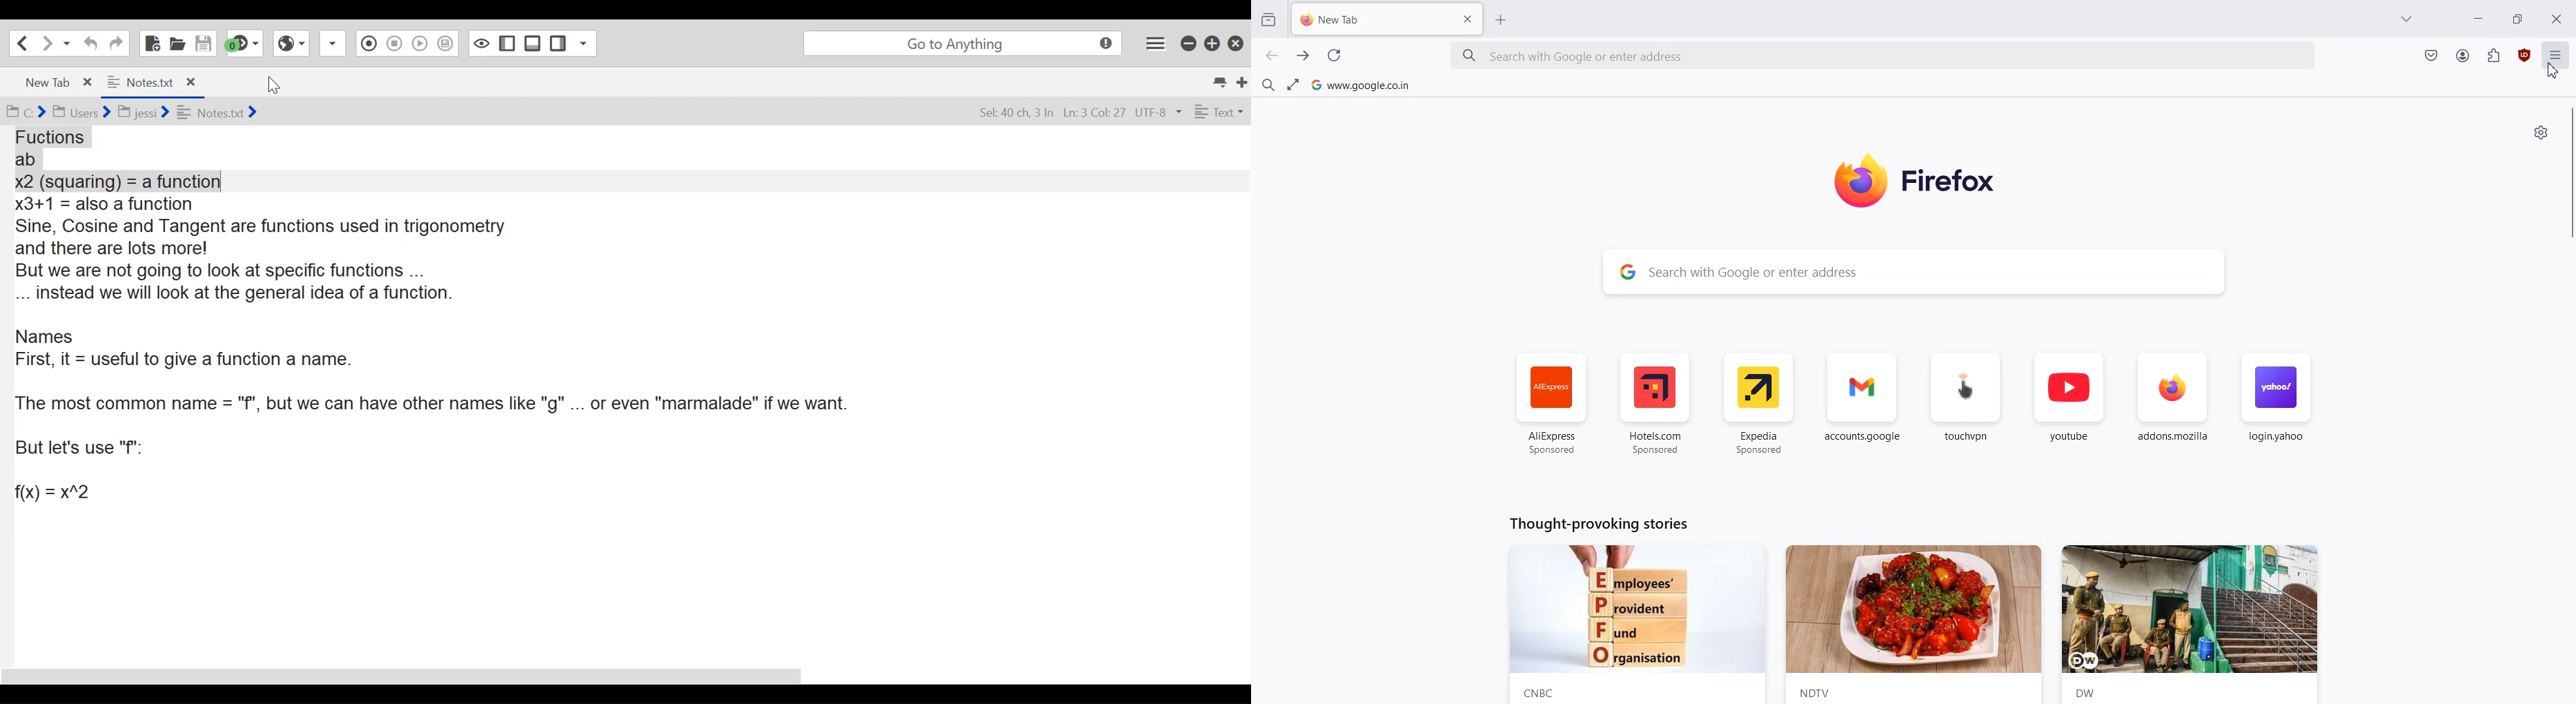  Describe the element at coordinates (2069, 405) in the screenshot. I see `youtube` at that location.